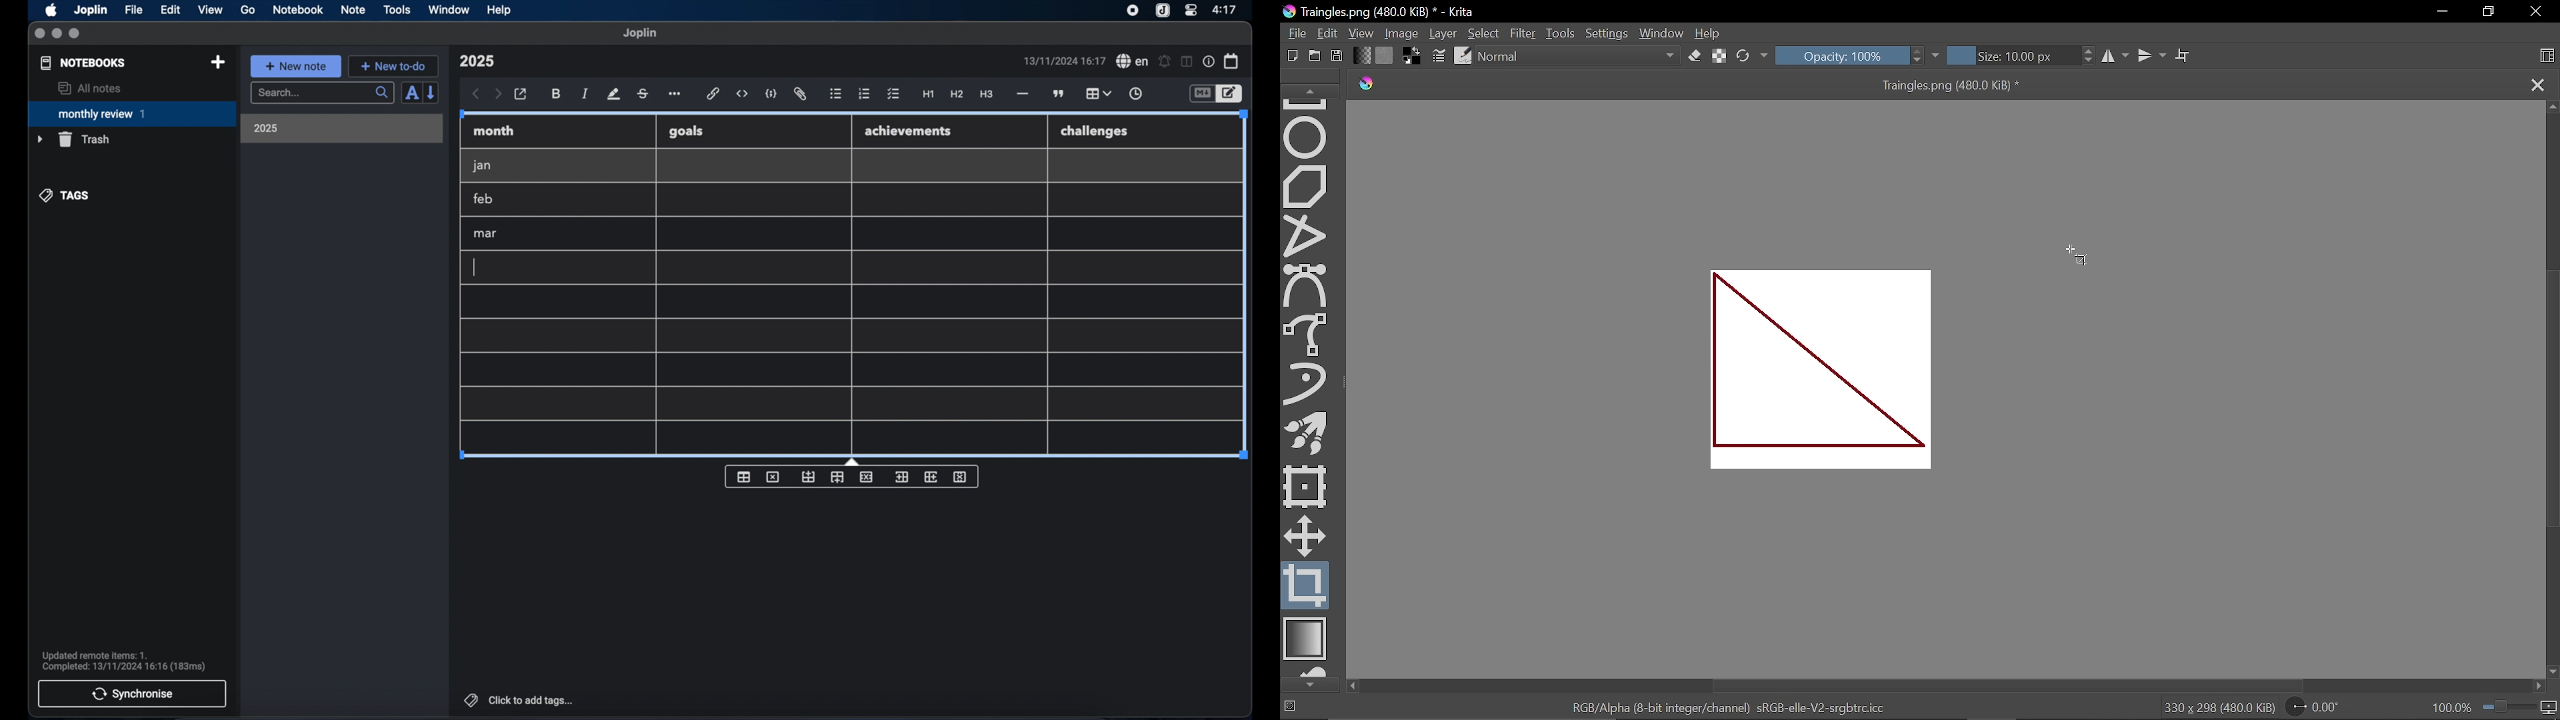 This screenshot has height=728, width=2576. Describe the element at coordinates (773, 477) in the screenshot. I see `delete table` at that location.